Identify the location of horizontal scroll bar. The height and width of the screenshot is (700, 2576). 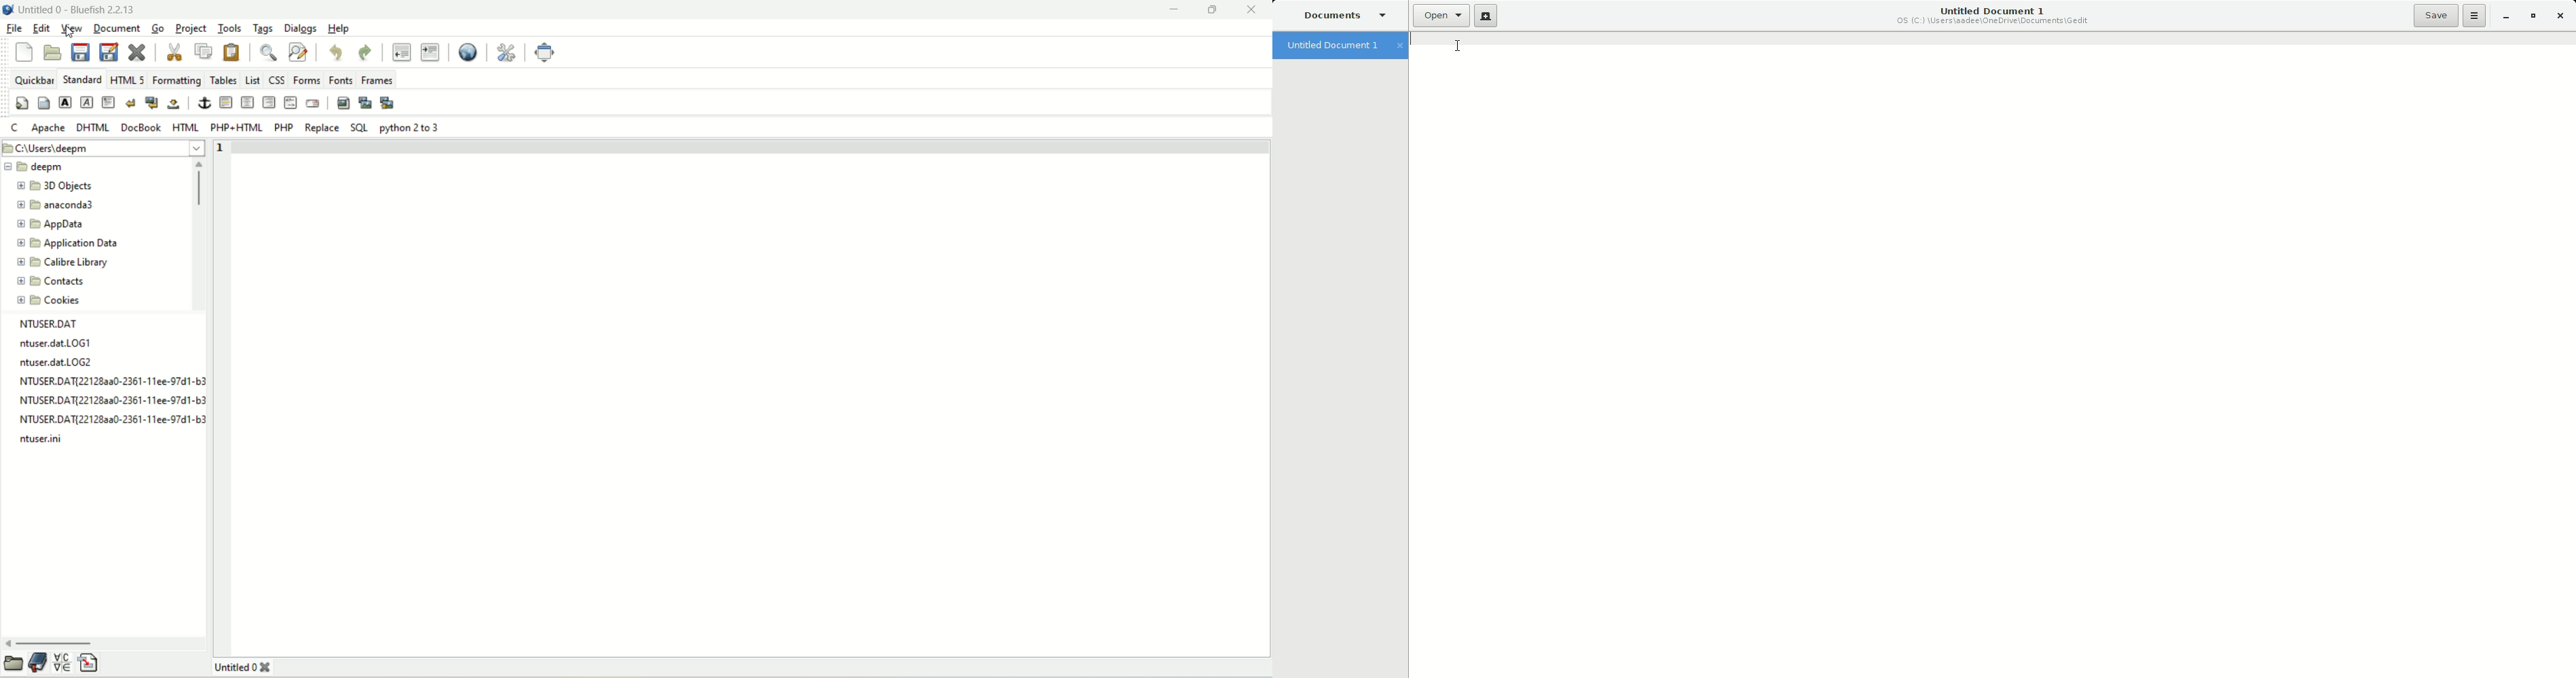
(105, 643).